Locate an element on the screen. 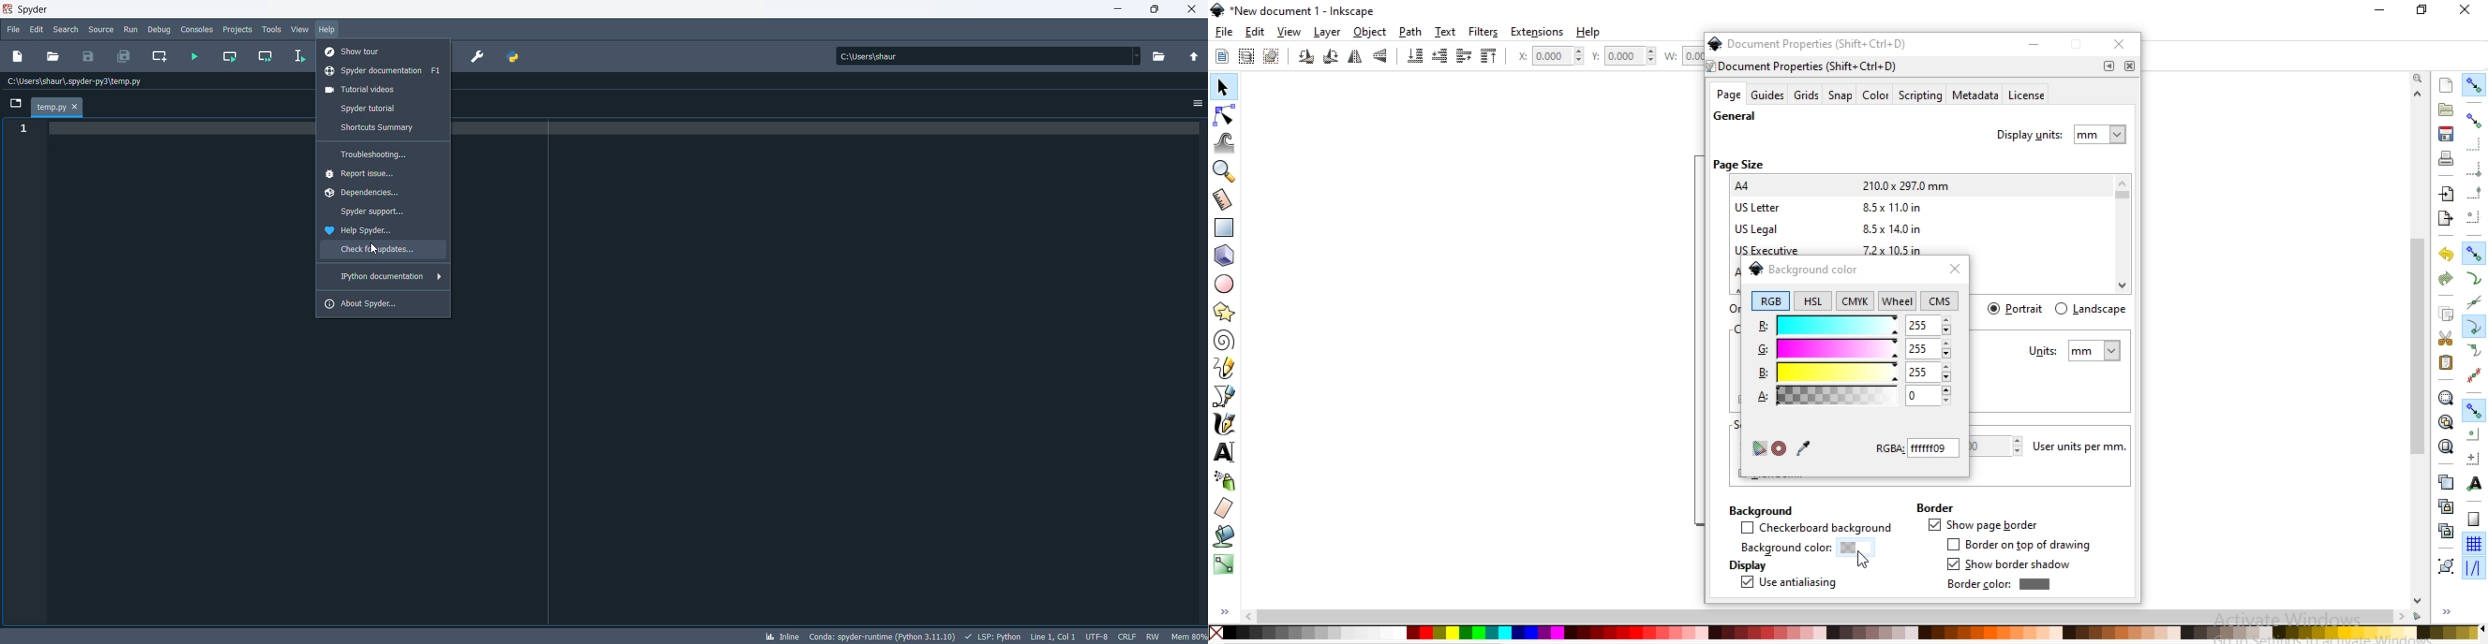 The width and height of the screenshot is (2492, 644). hsl is located at coordinates (1811, 301).